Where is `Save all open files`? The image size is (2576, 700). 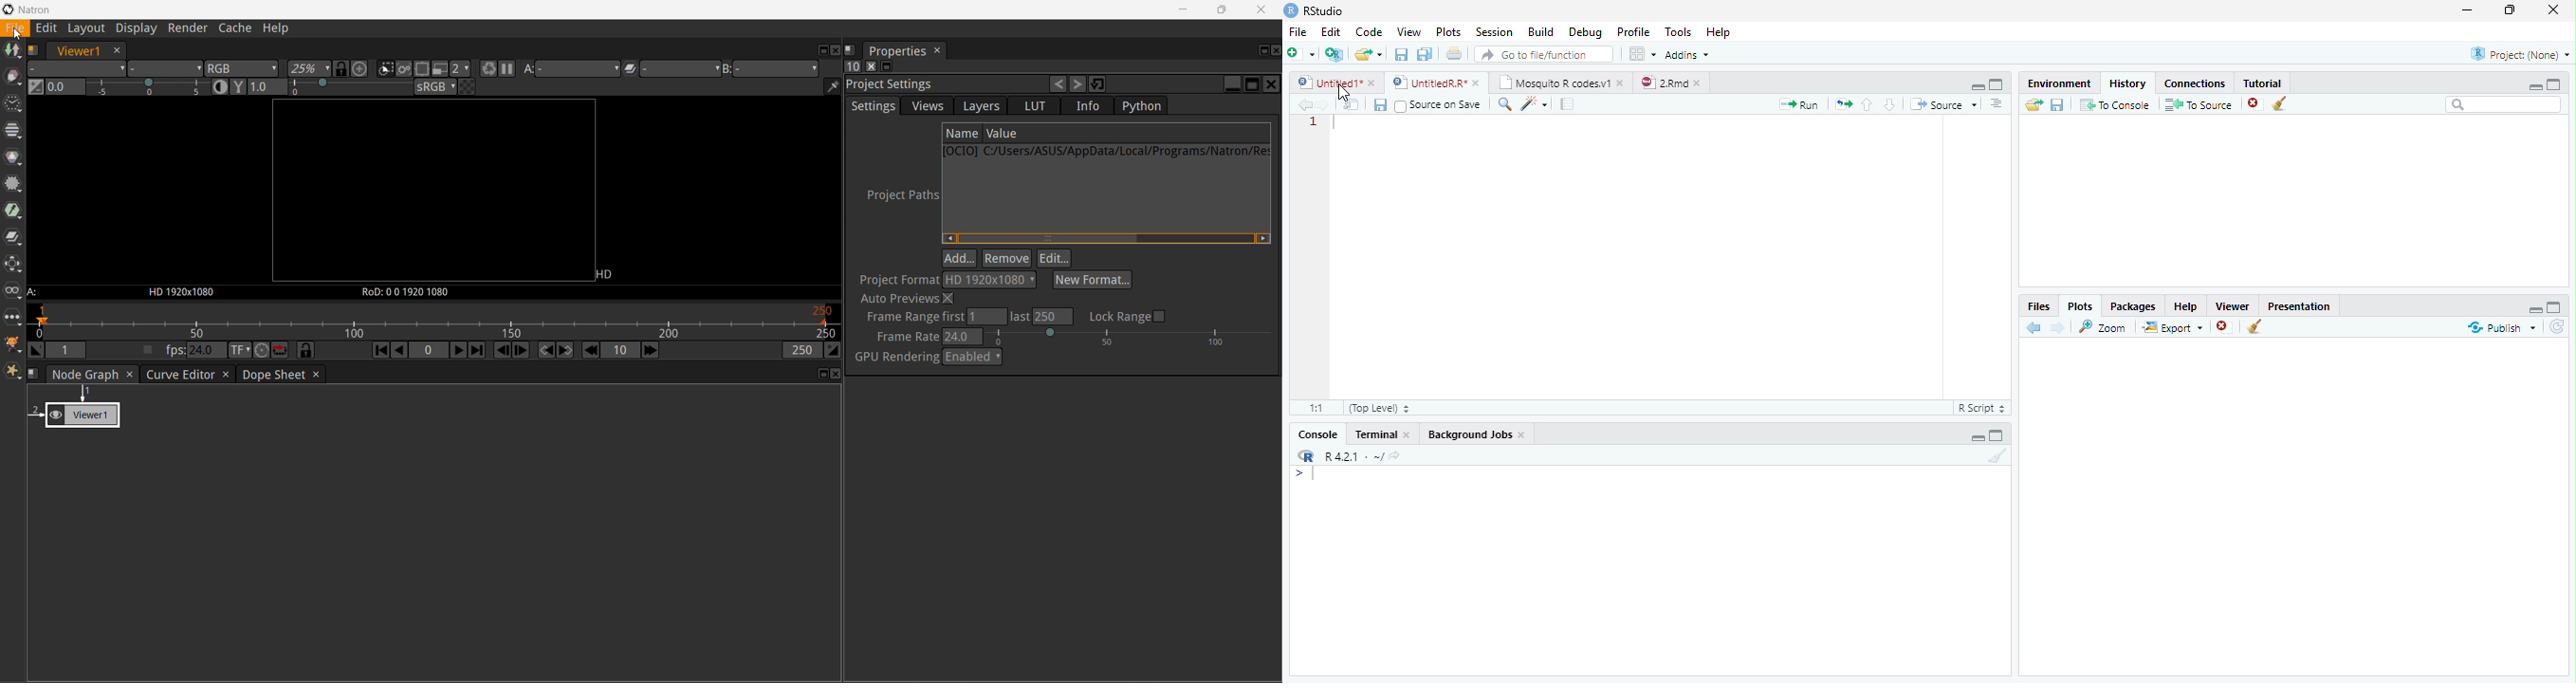 Save all open files is located at coordinates (1424, 54).